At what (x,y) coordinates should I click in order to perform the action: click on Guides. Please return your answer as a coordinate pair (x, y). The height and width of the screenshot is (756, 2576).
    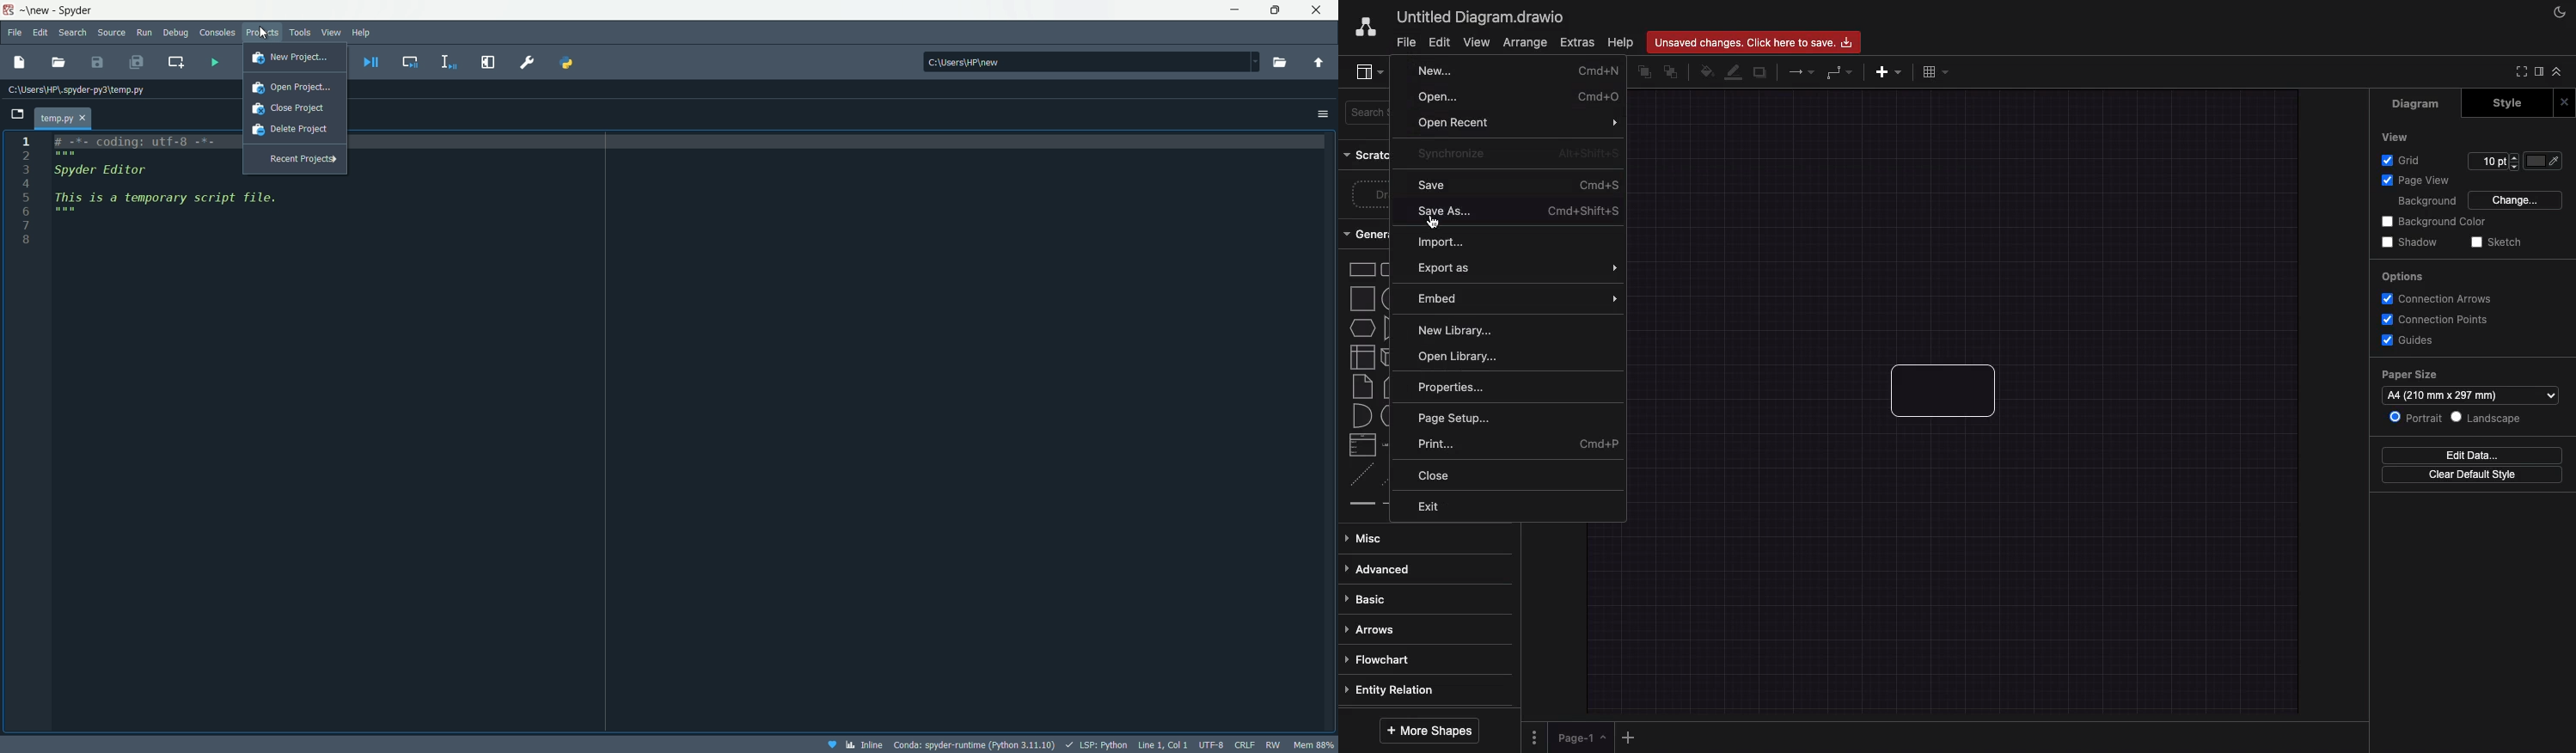
    Looking at the image, I should click on (2407, 341).